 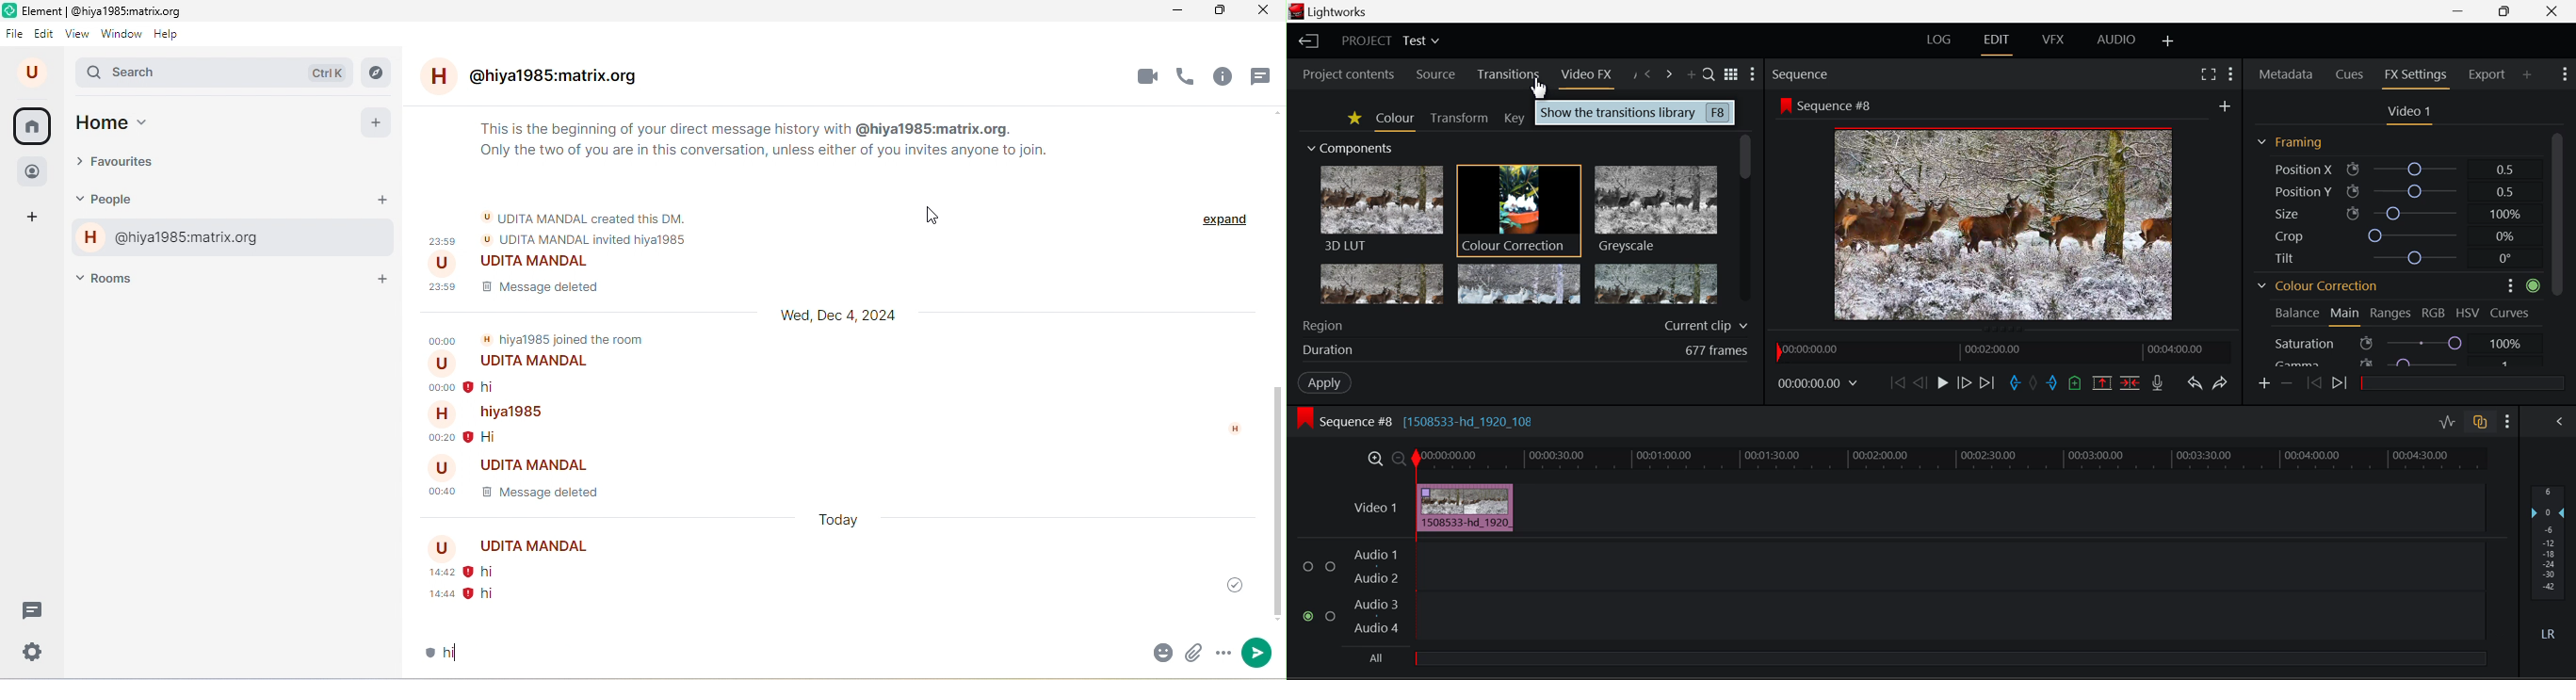 I want to click on 14.42, so click(x=429, y=574).